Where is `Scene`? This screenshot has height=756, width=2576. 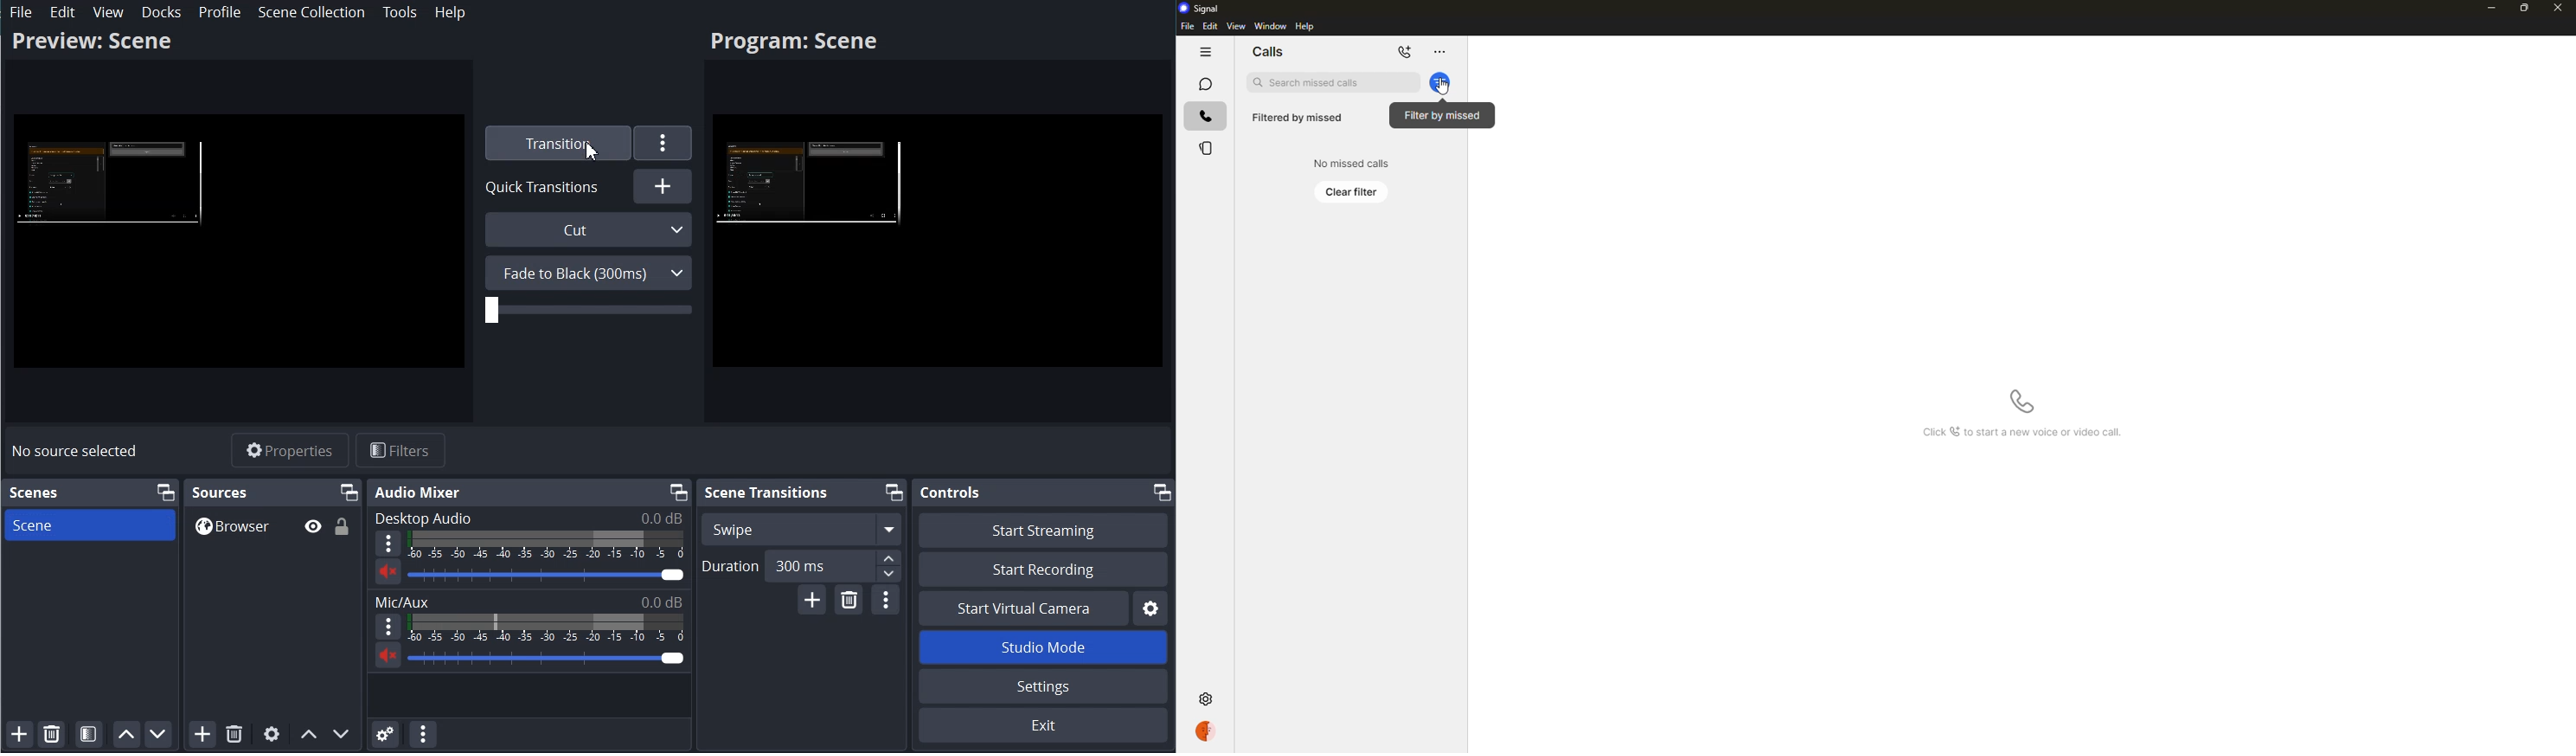 Scene is located at coordinates (89, 525).